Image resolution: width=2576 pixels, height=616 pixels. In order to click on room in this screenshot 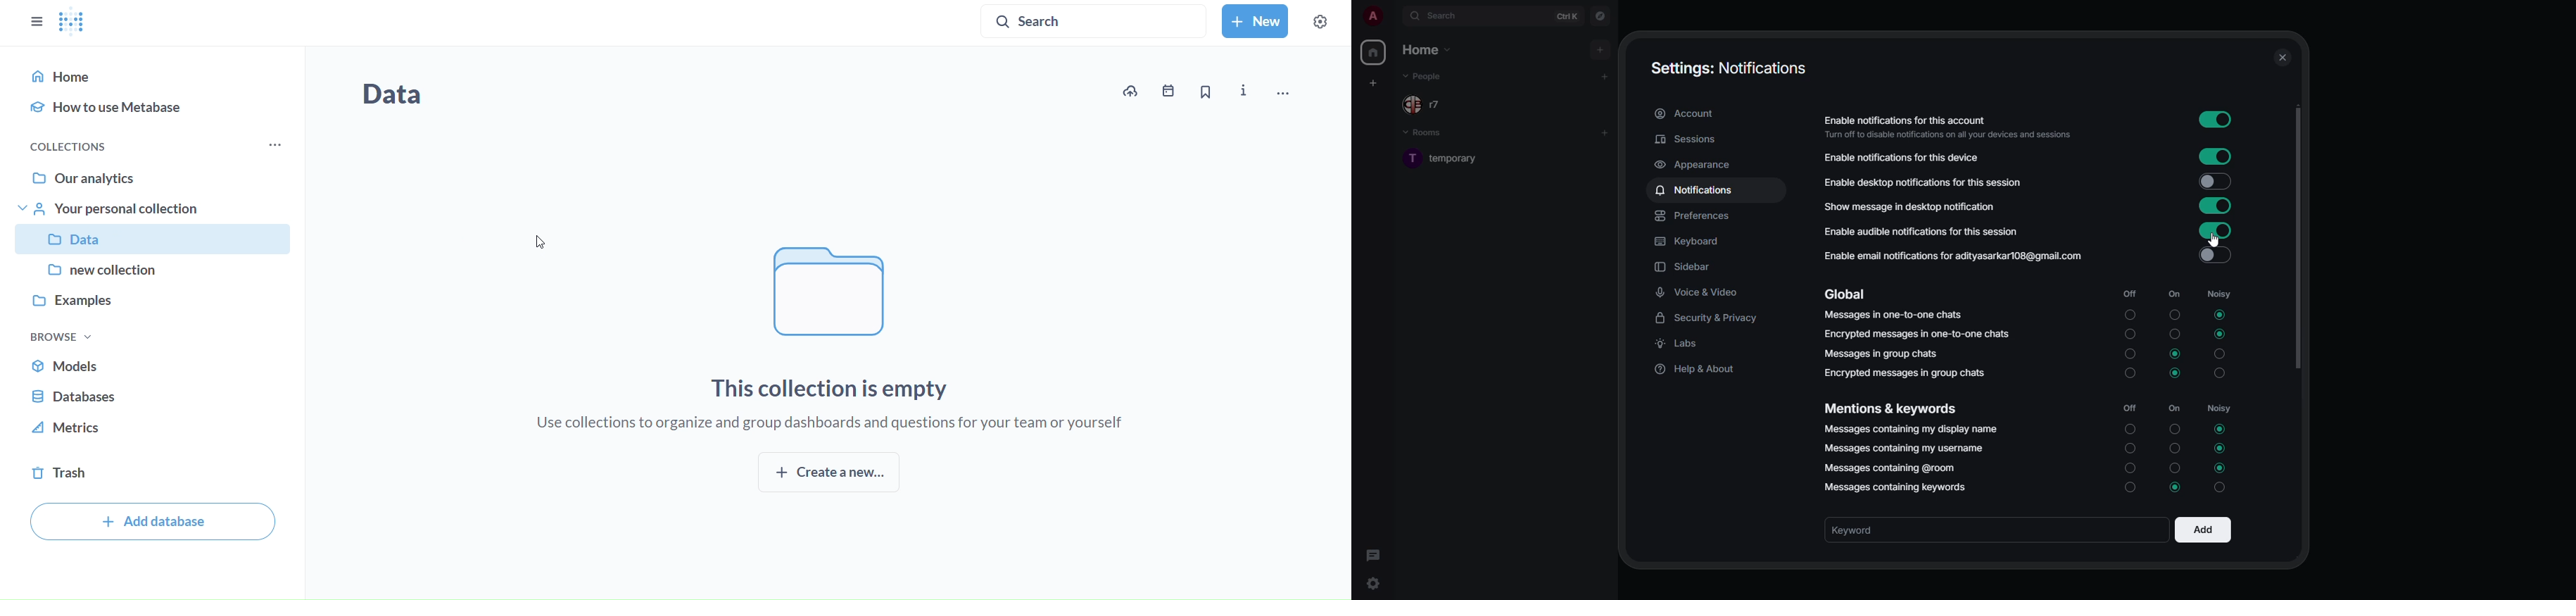, I will do `click(1452, 158)`.